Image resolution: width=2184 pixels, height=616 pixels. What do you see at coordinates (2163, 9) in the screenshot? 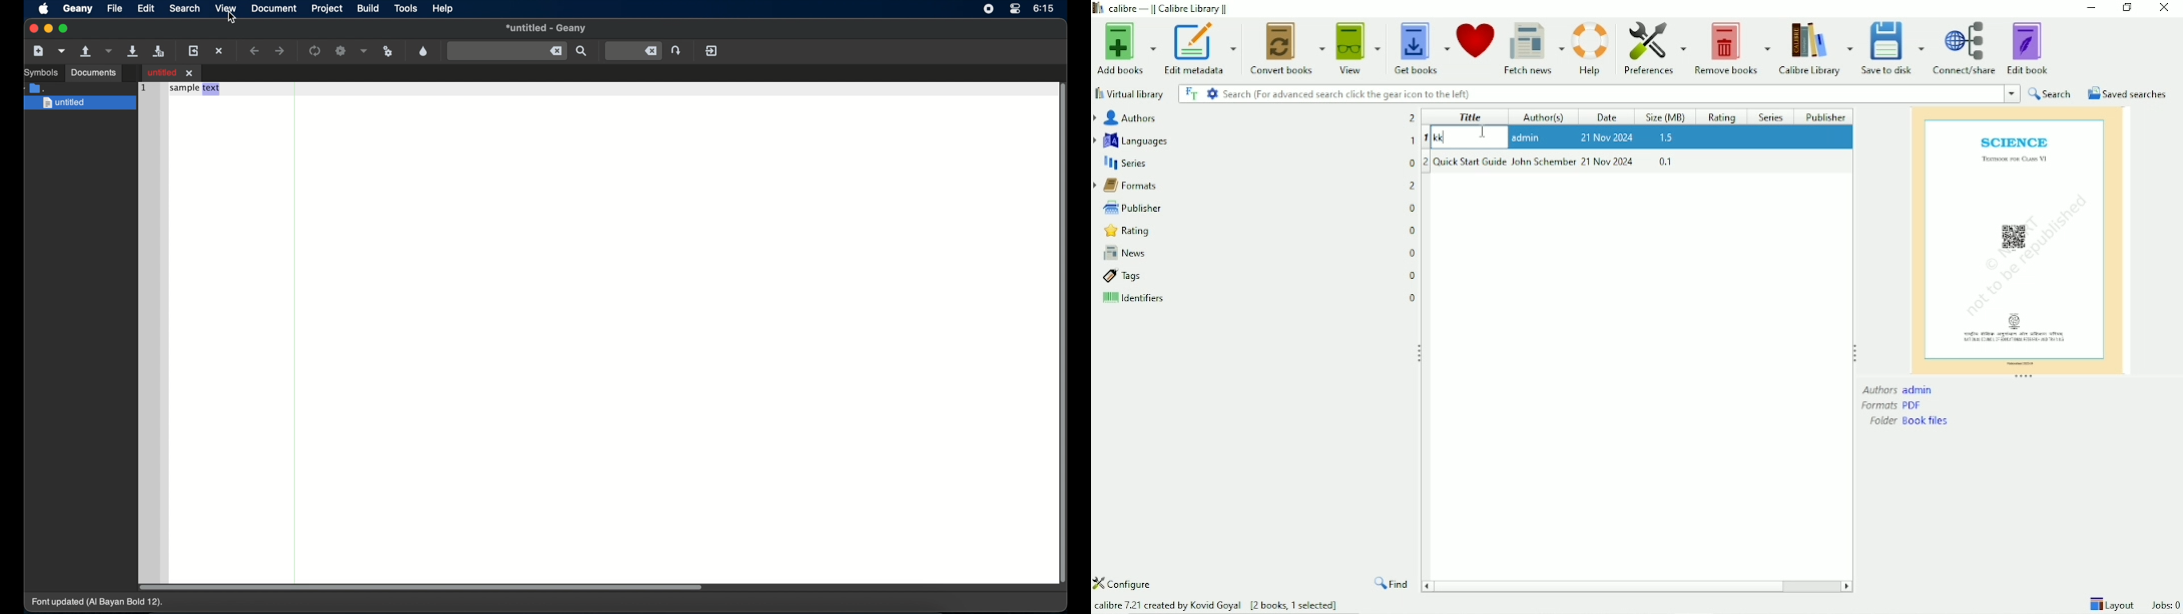
I see `Close` at bounding box center [2163, 9].